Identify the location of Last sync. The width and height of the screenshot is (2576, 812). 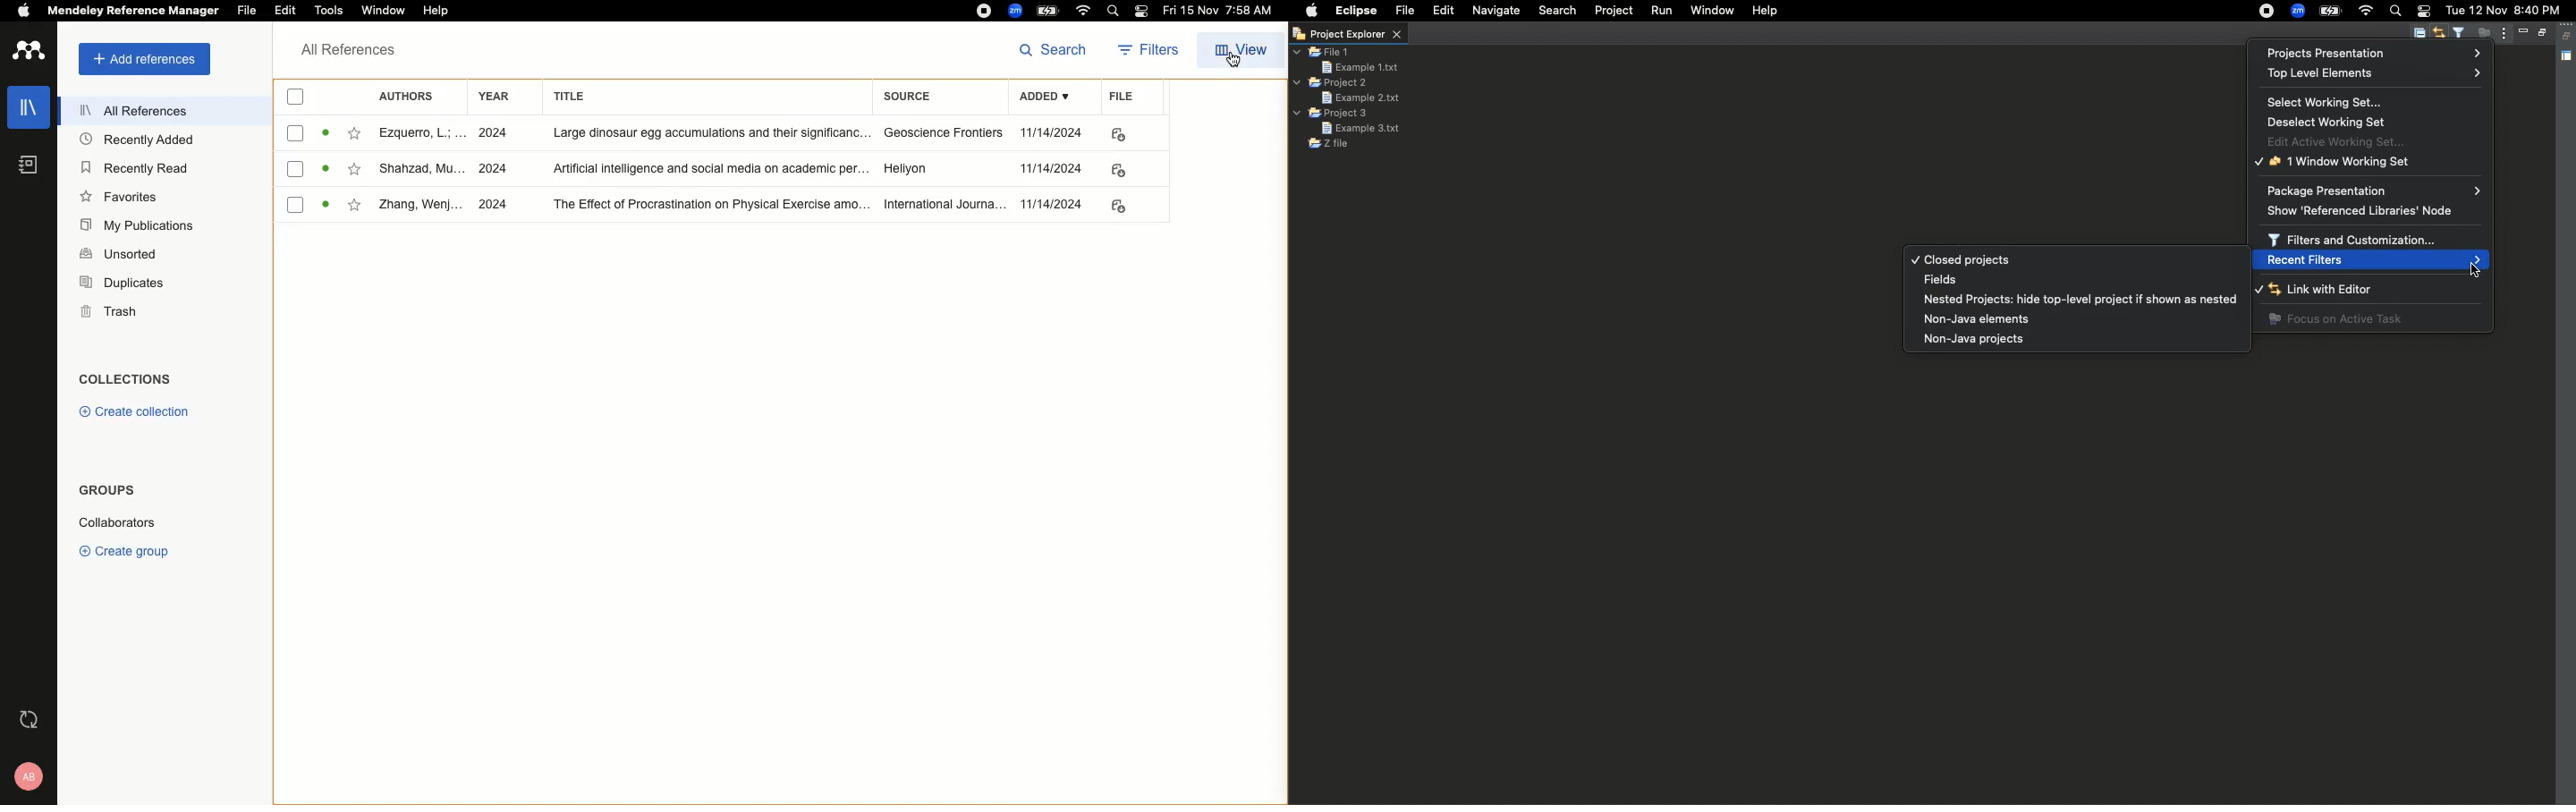
(27, 720).